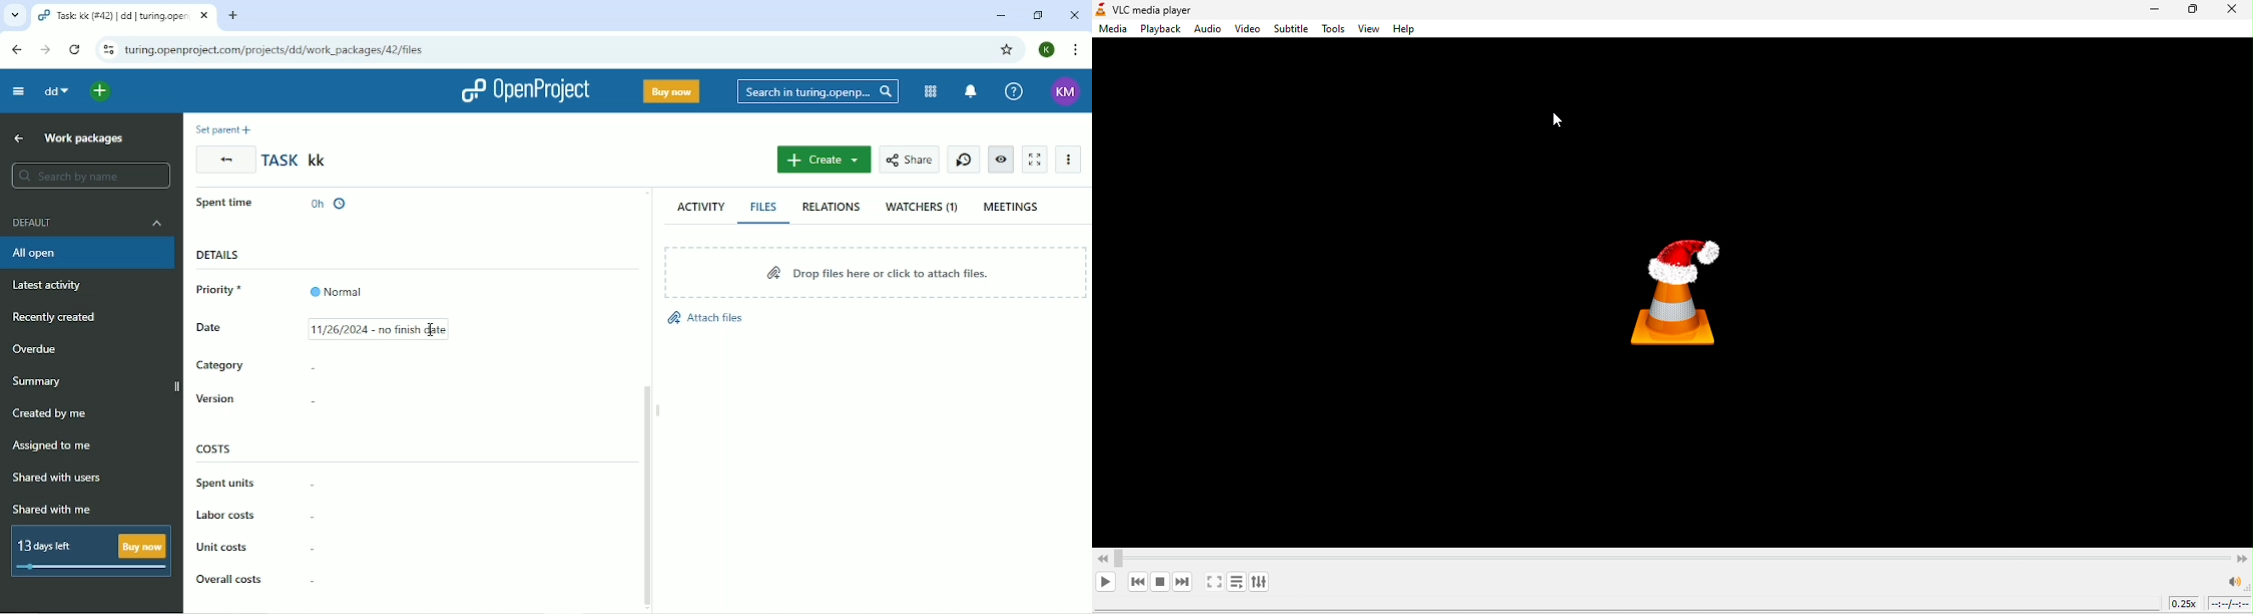  I want to click on Task kk, so click(297, 160).